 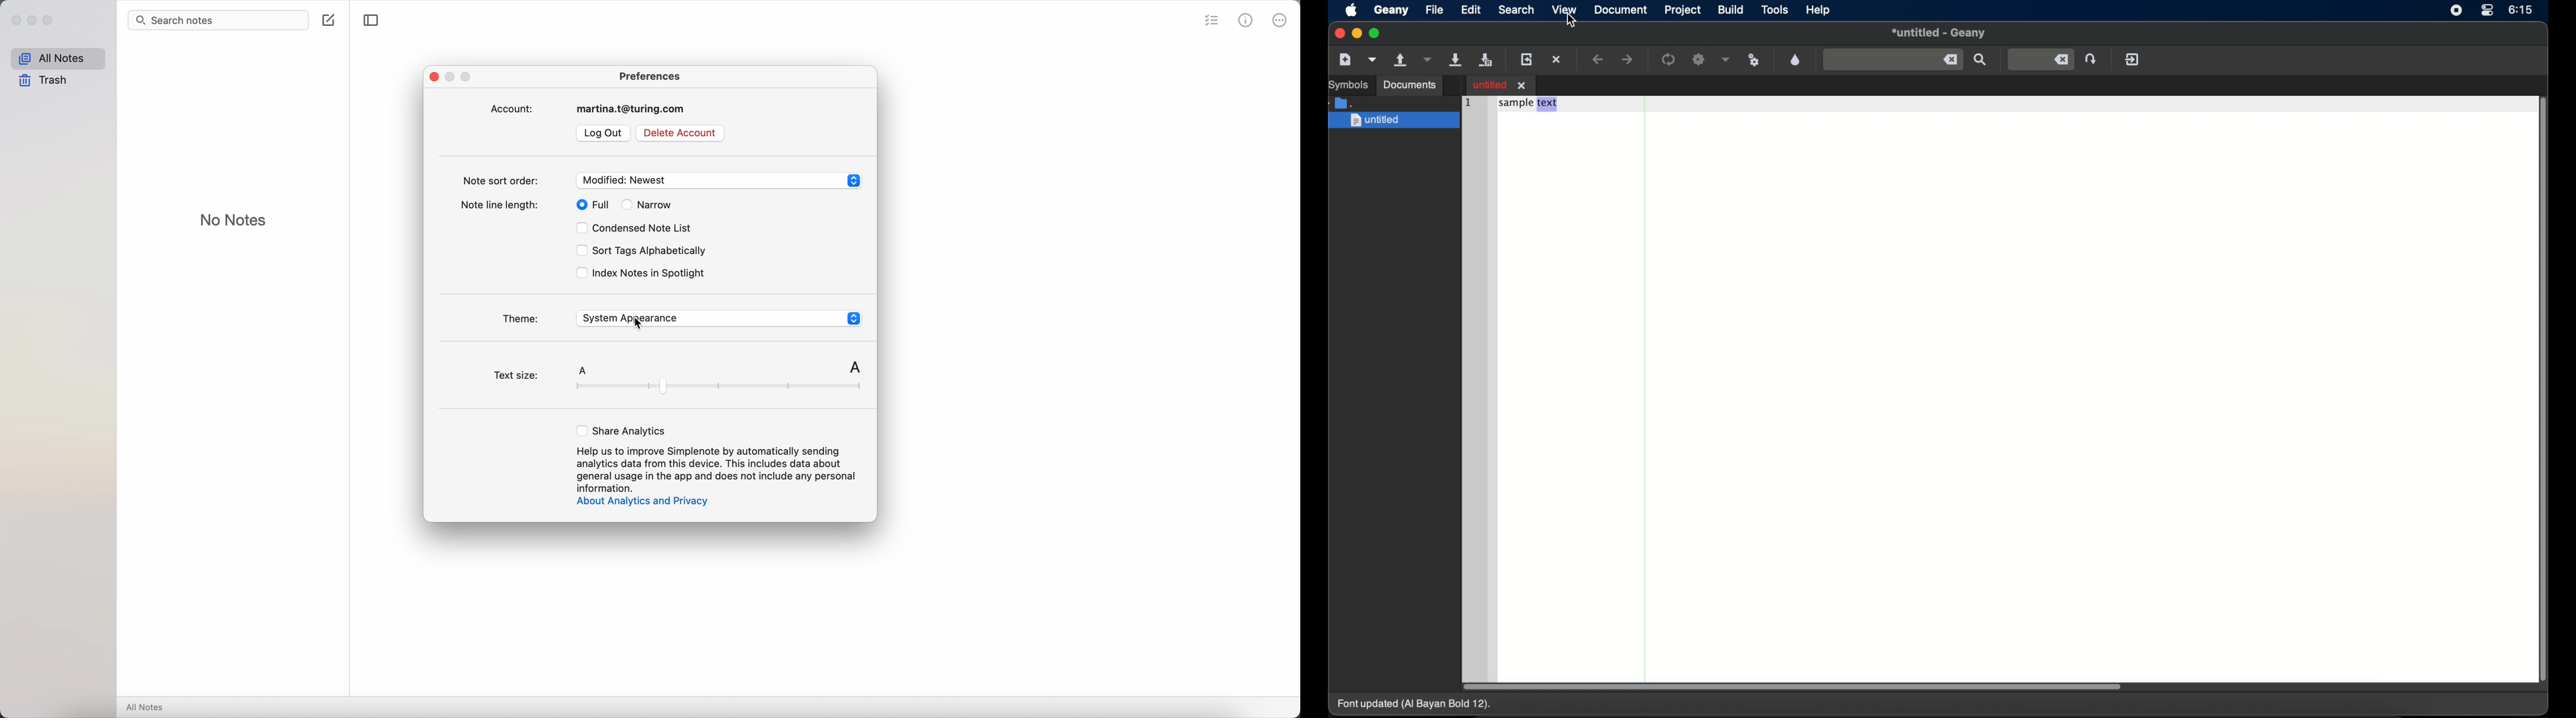 I want to click on all notes, so click(x=147, y=707).